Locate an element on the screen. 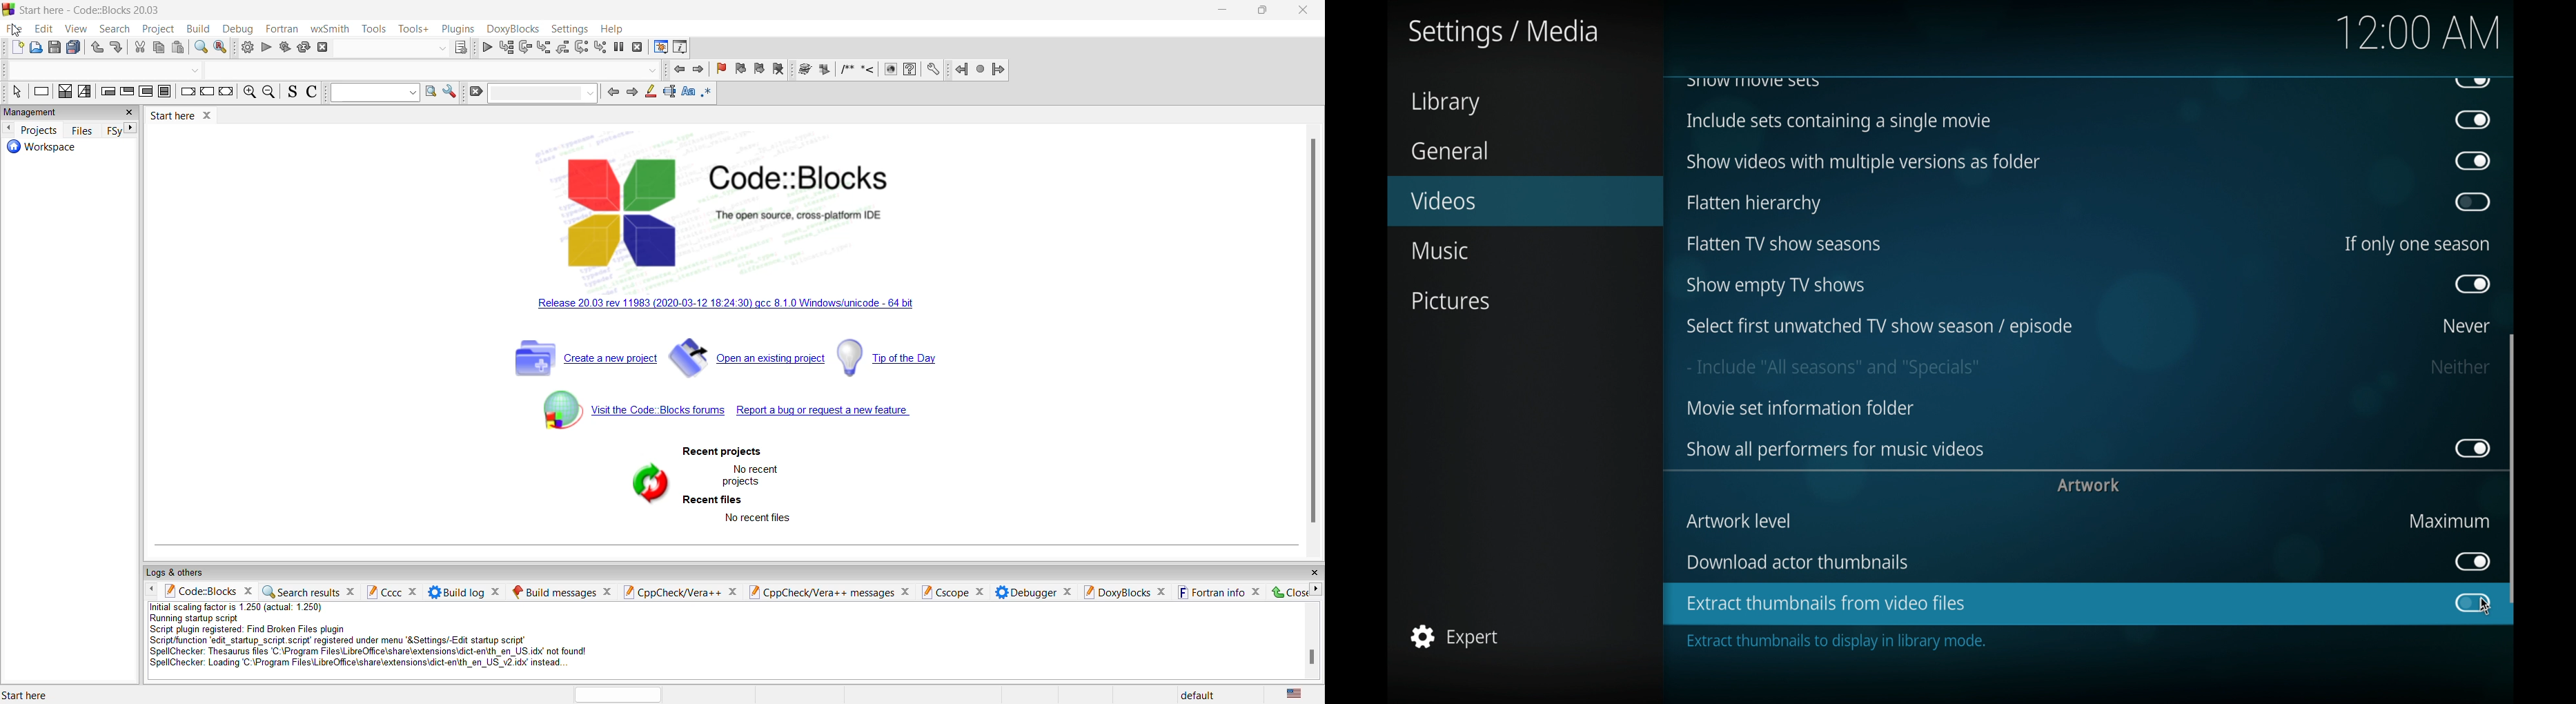 The width and height of the screenshot is (2576, 728). settings is located at coordinates (932, 70).